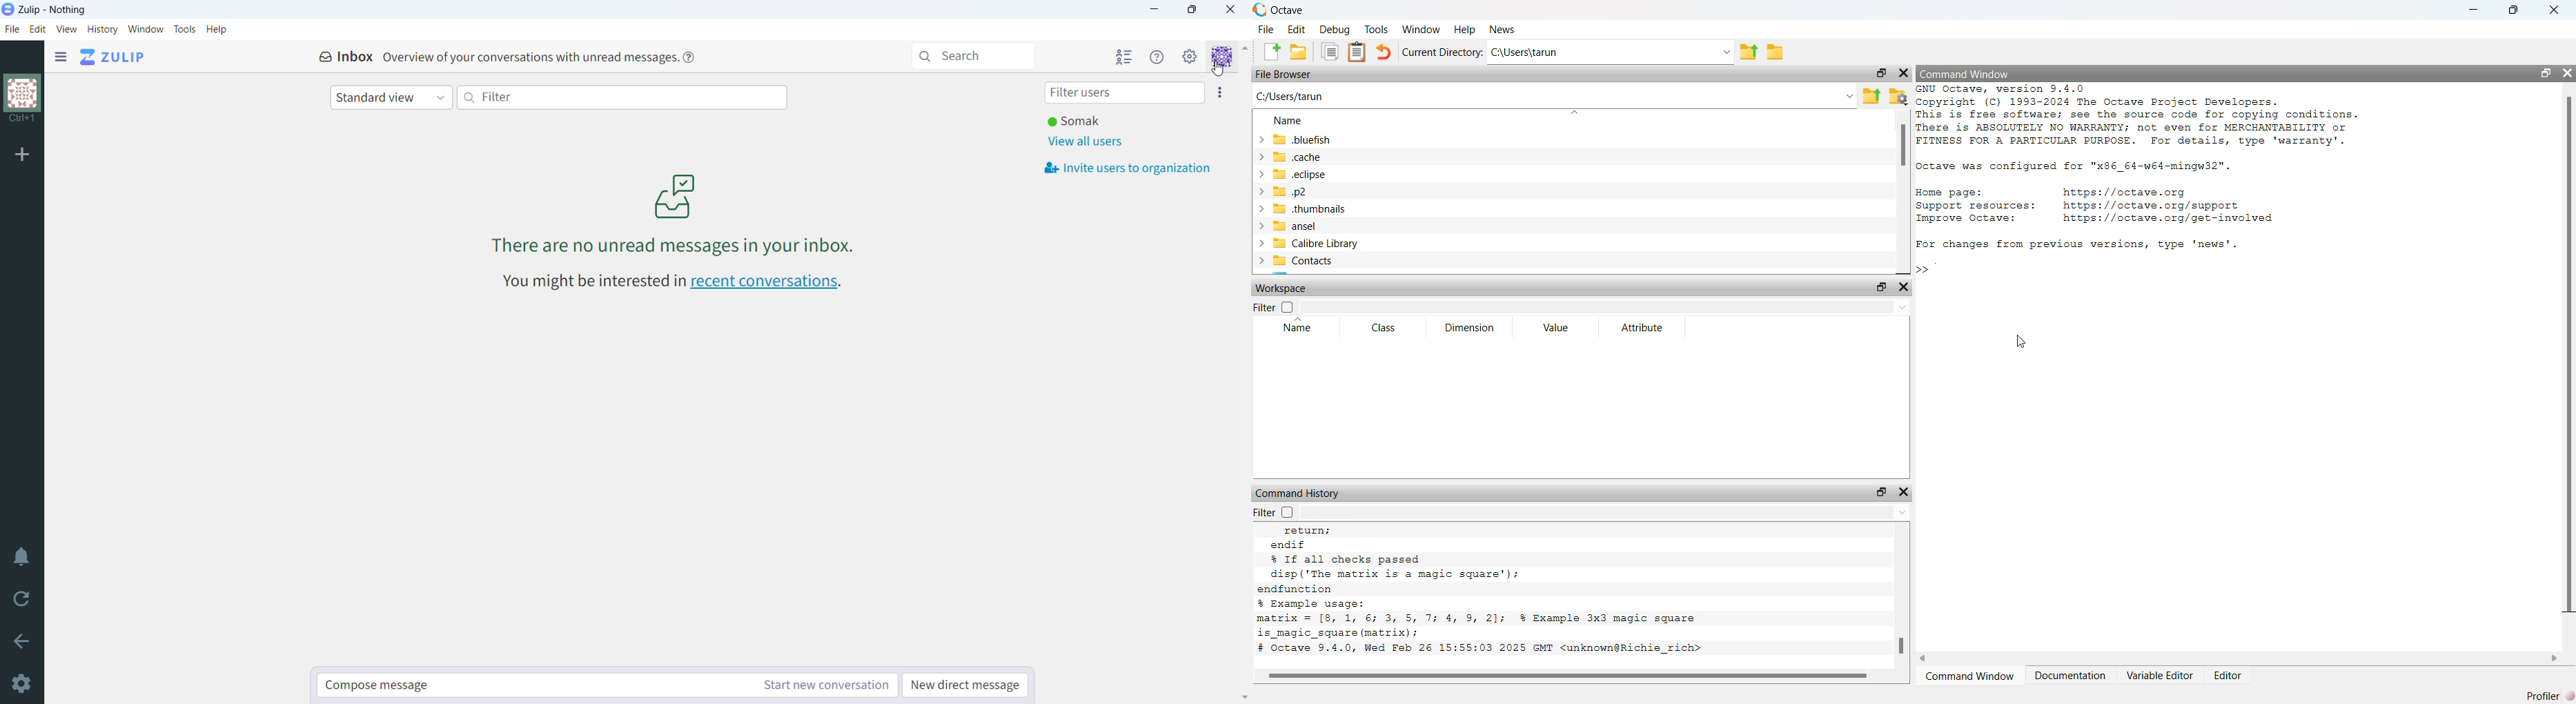  I want to click on Octave, so click(1286, 10).